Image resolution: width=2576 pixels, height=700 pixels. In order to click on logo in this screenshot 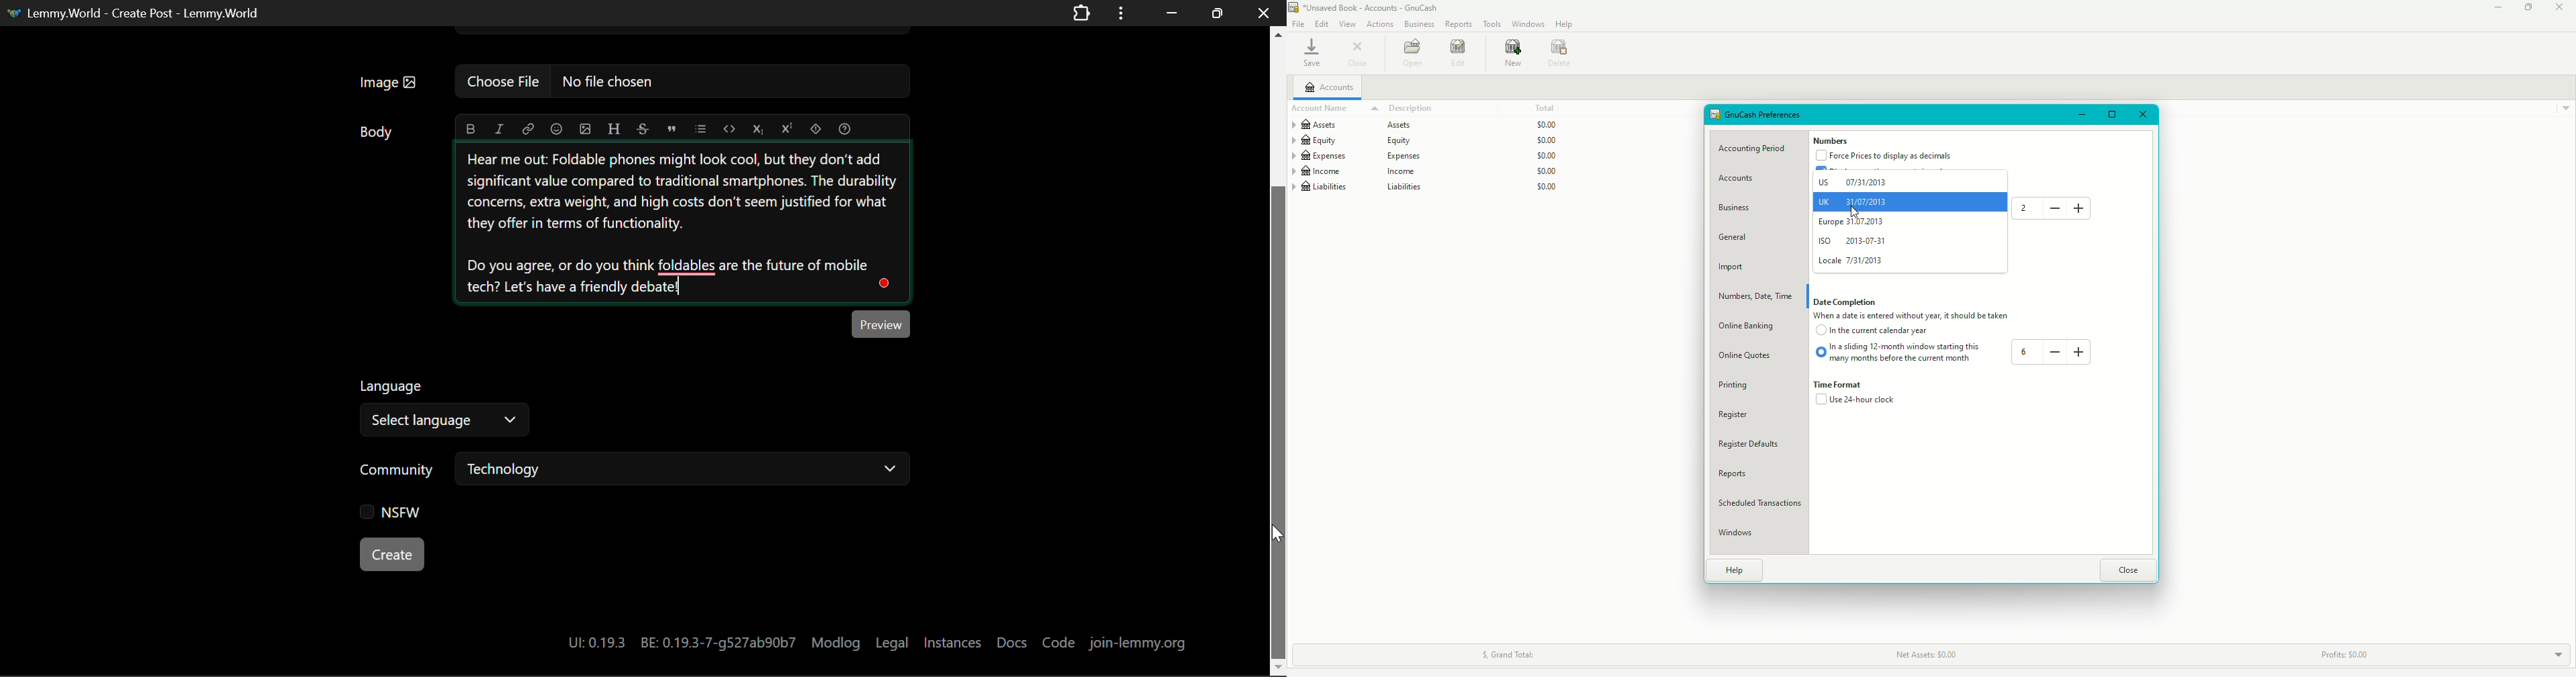, I will do `click(1295, 7)`.